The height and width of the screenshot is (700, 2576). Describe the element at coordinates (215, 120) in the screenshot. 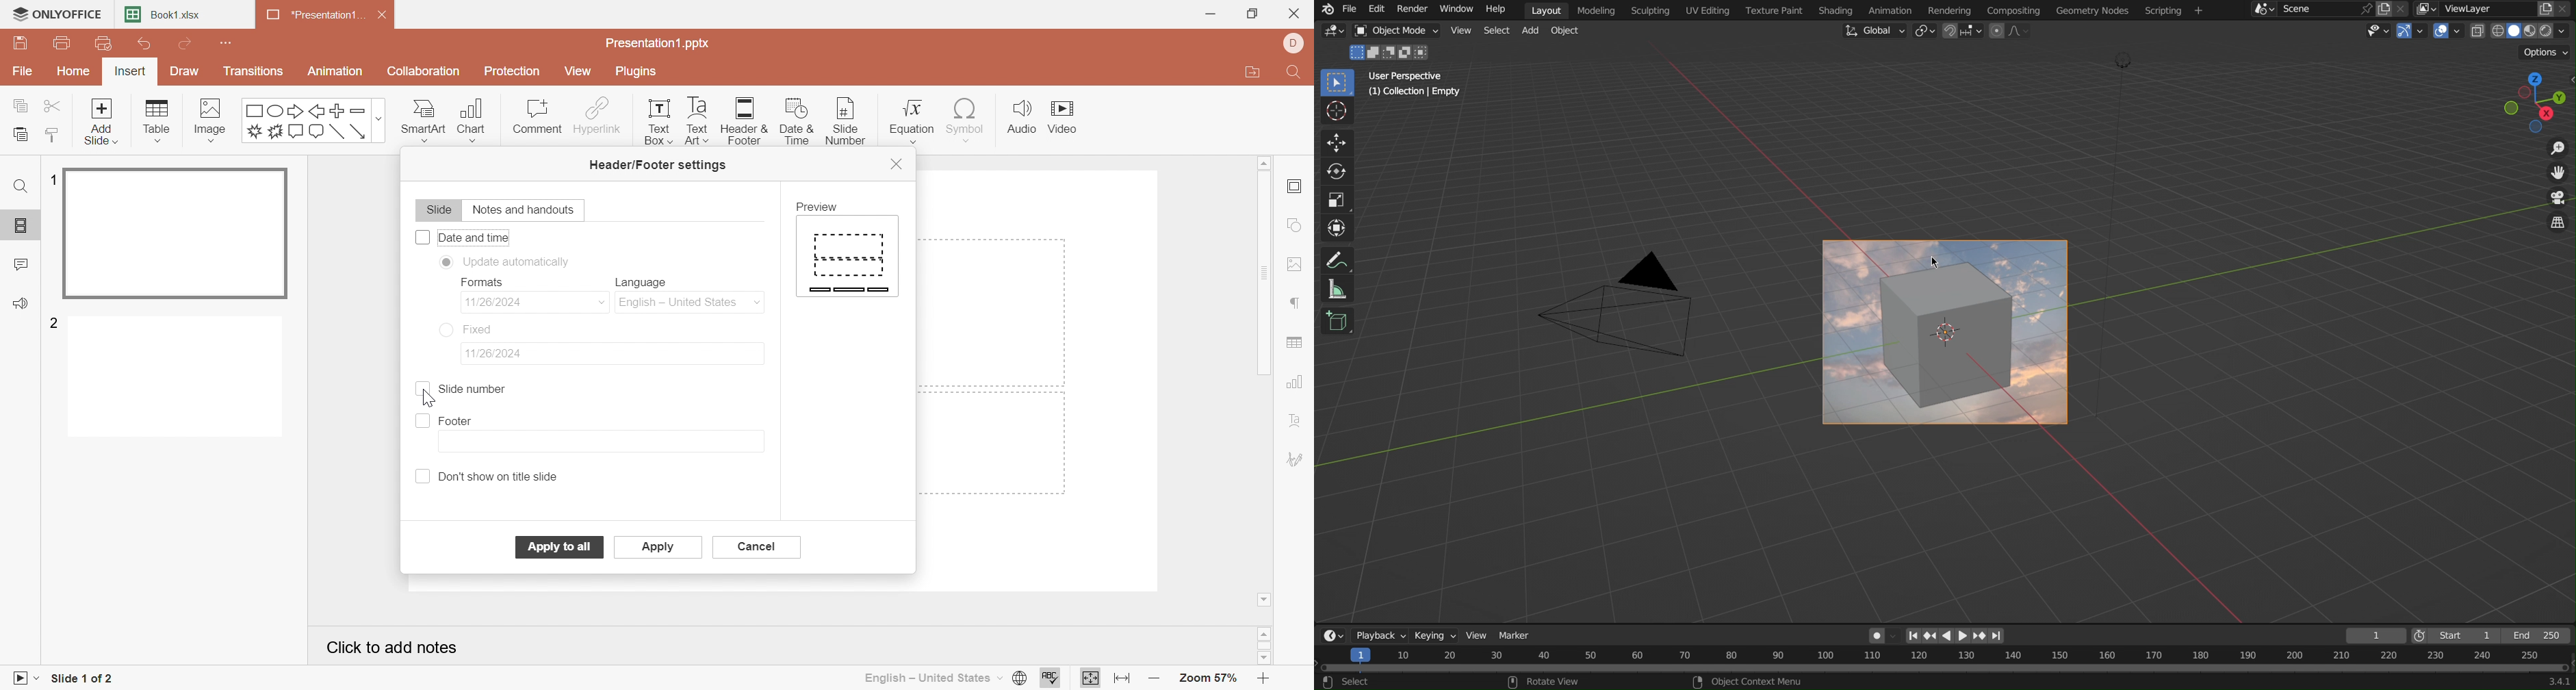

I see `Image` at that location.